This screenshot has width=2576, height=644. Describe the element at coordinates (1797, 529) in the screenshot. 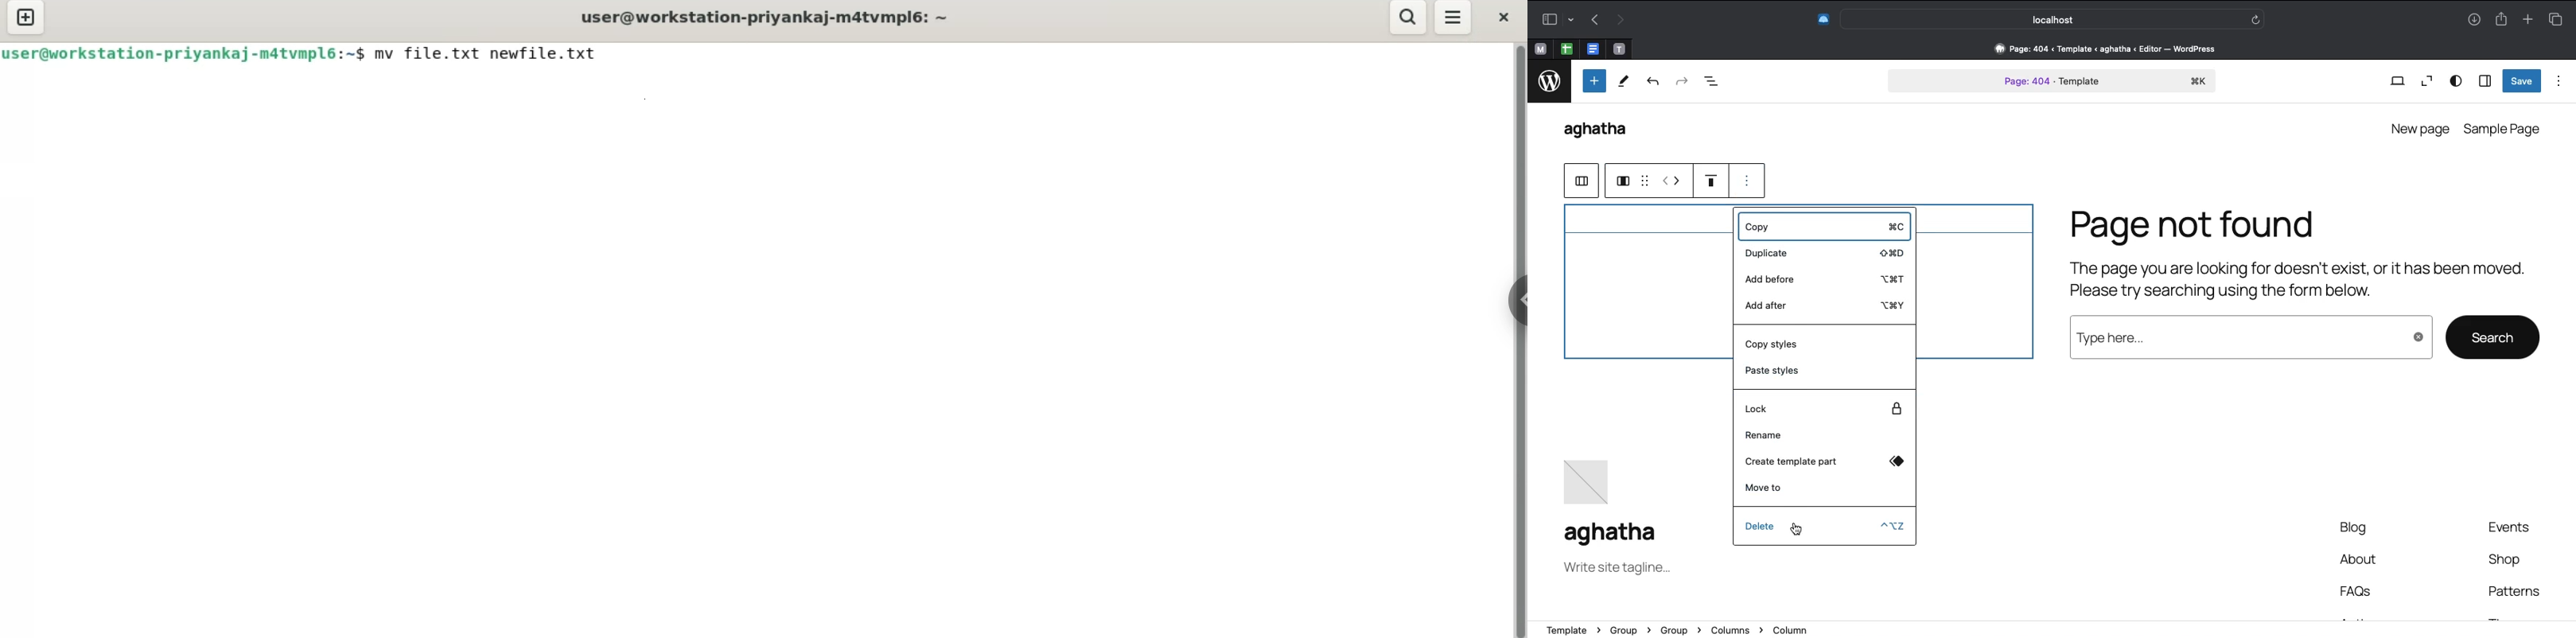

I see `cursor` at that location.